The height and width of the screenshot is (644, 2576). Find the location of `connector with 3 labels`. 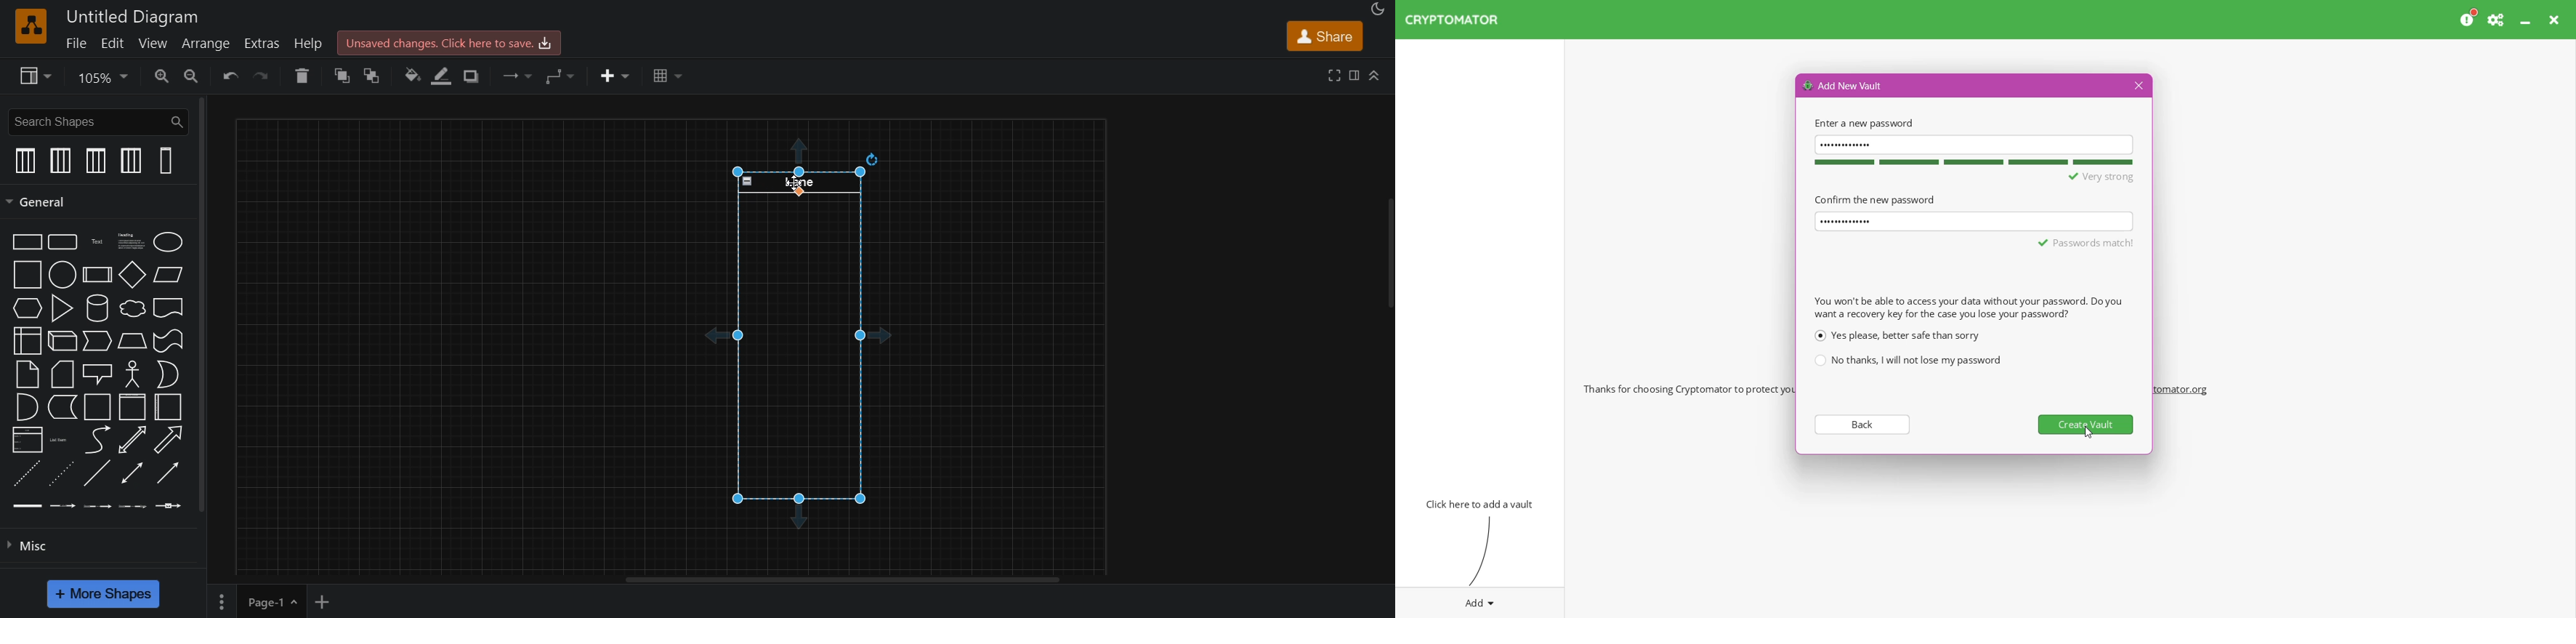

connector with 3 labels is located at coordinates (136, 507).